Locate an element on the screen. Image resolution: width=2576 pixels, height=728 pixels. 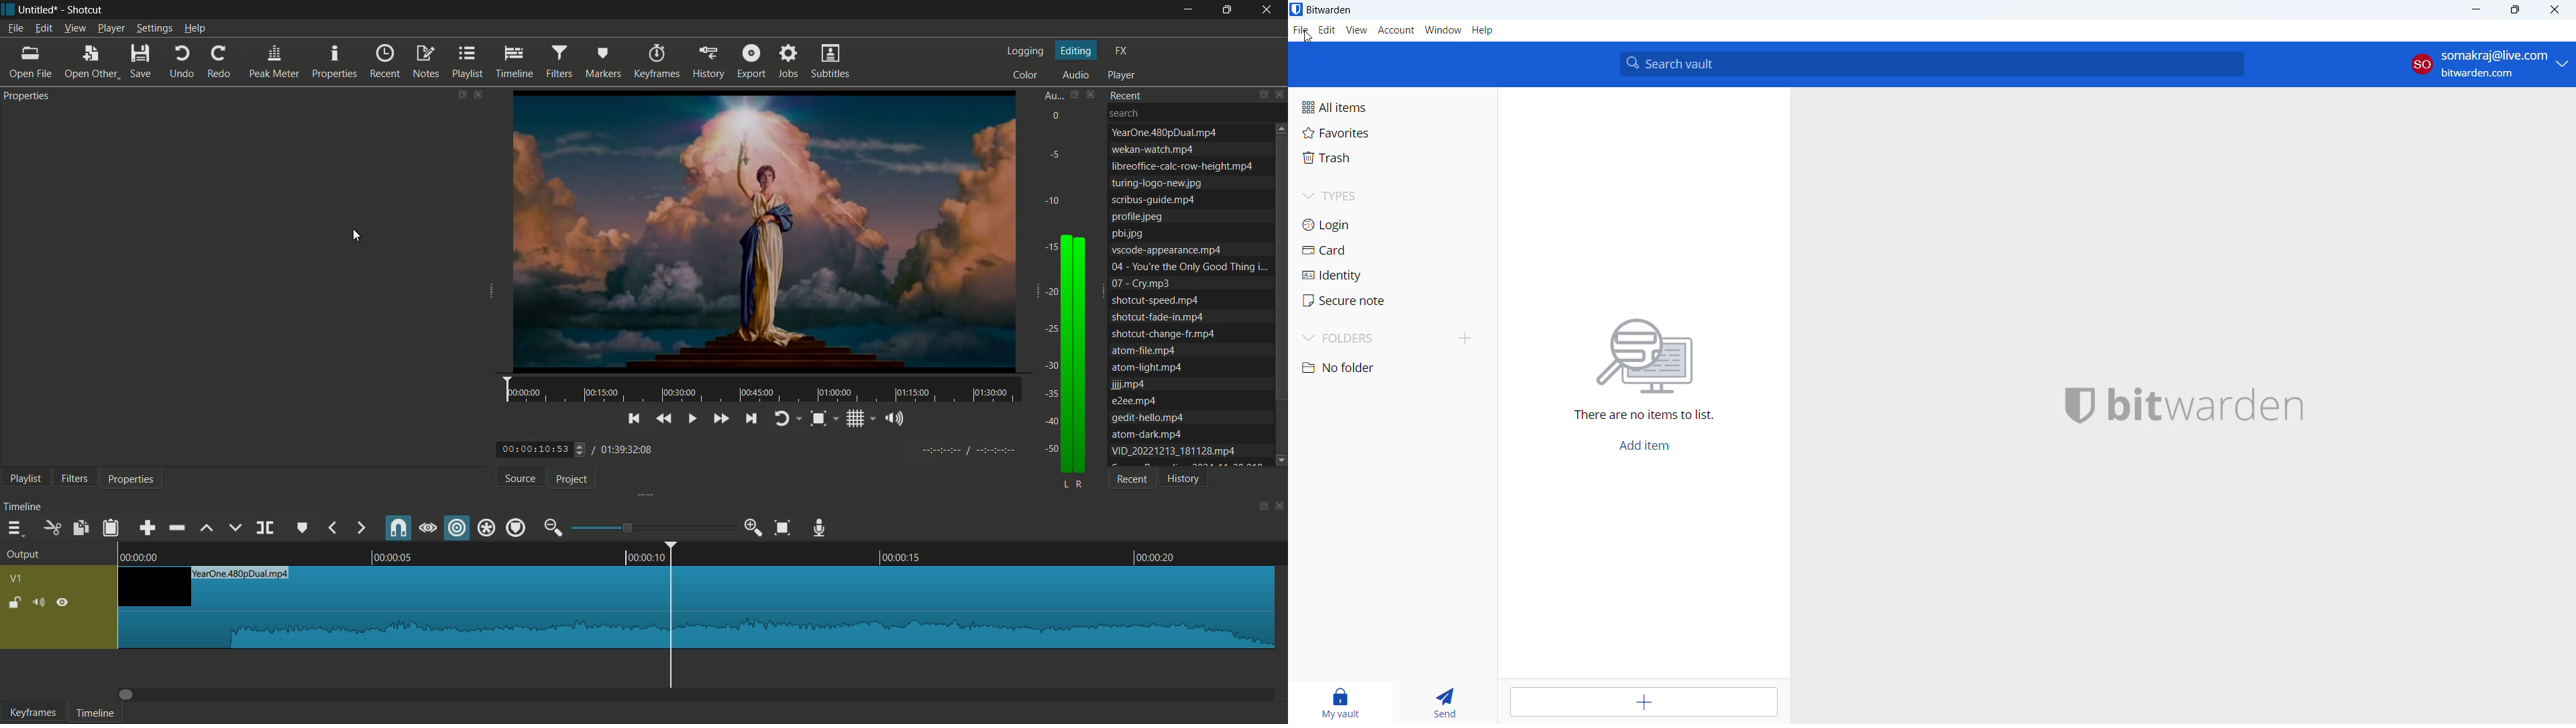
close recent is located at coordinates (1280, 95).